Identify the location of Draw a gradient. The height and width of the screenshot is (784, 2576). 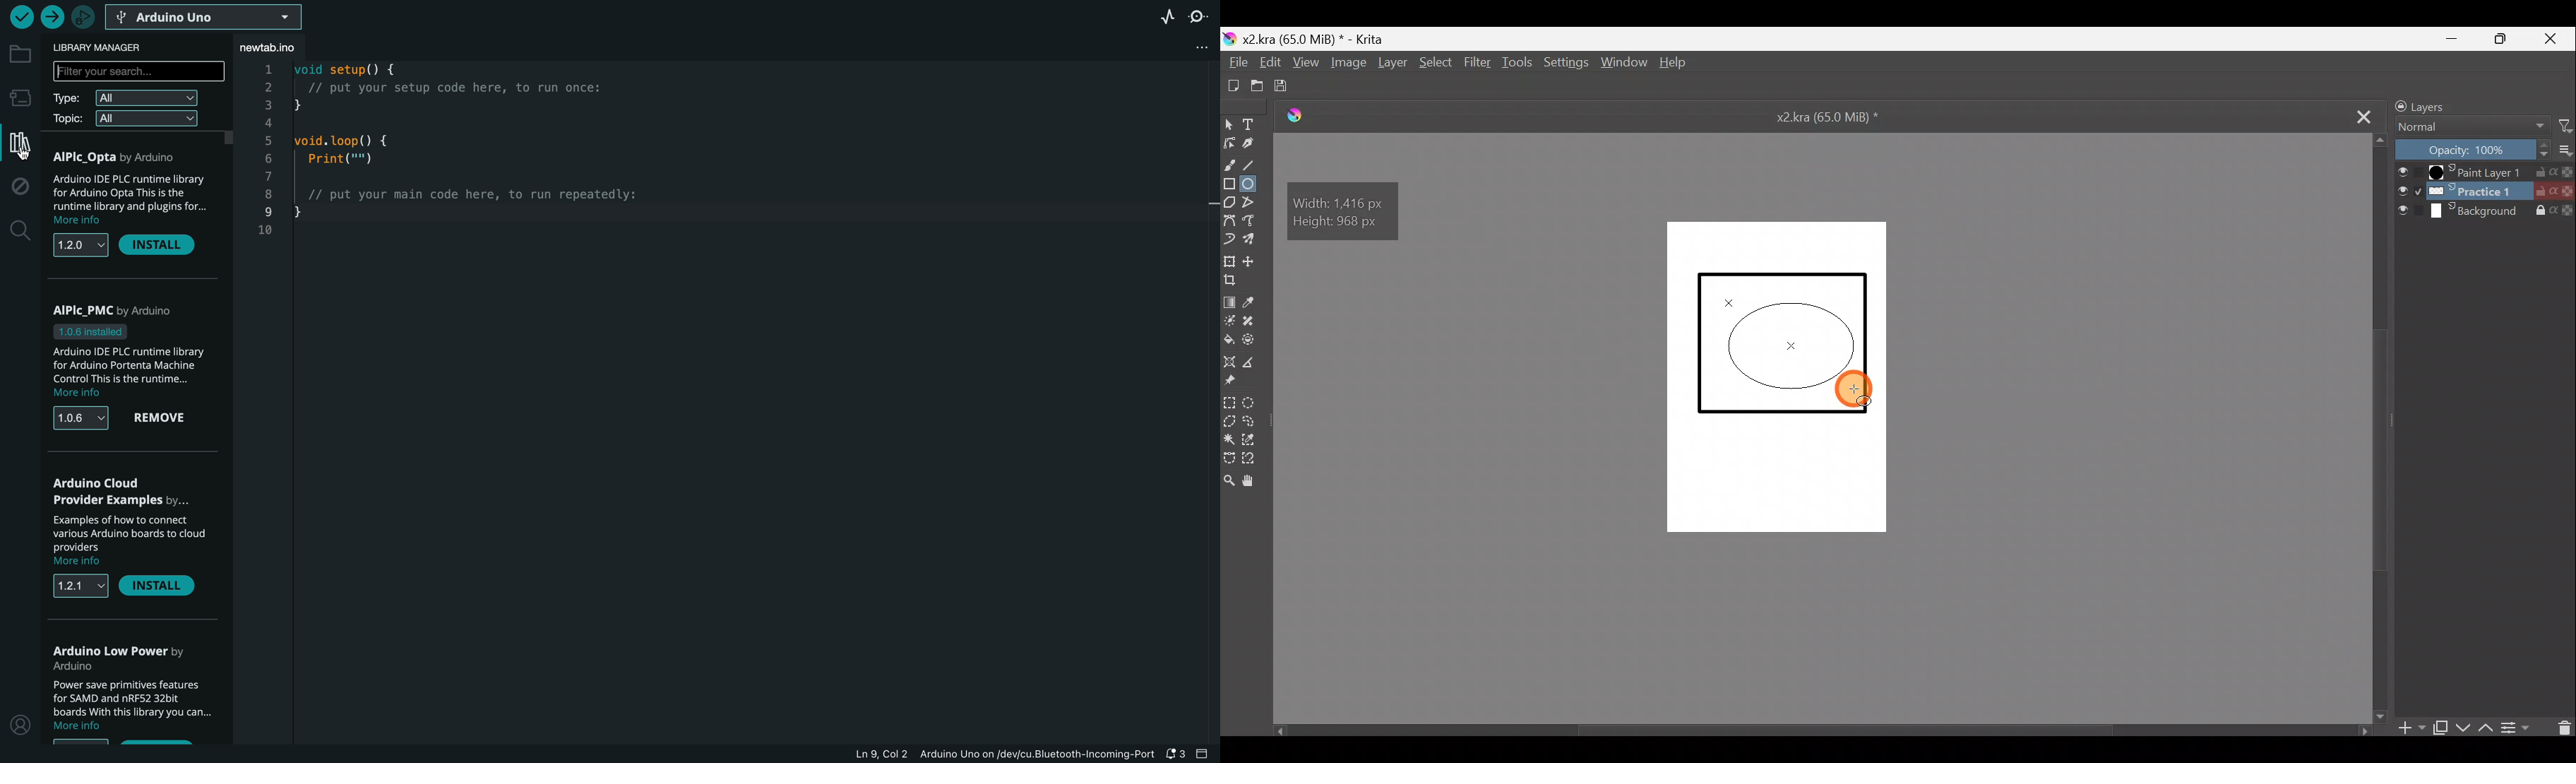
(1230, 300).